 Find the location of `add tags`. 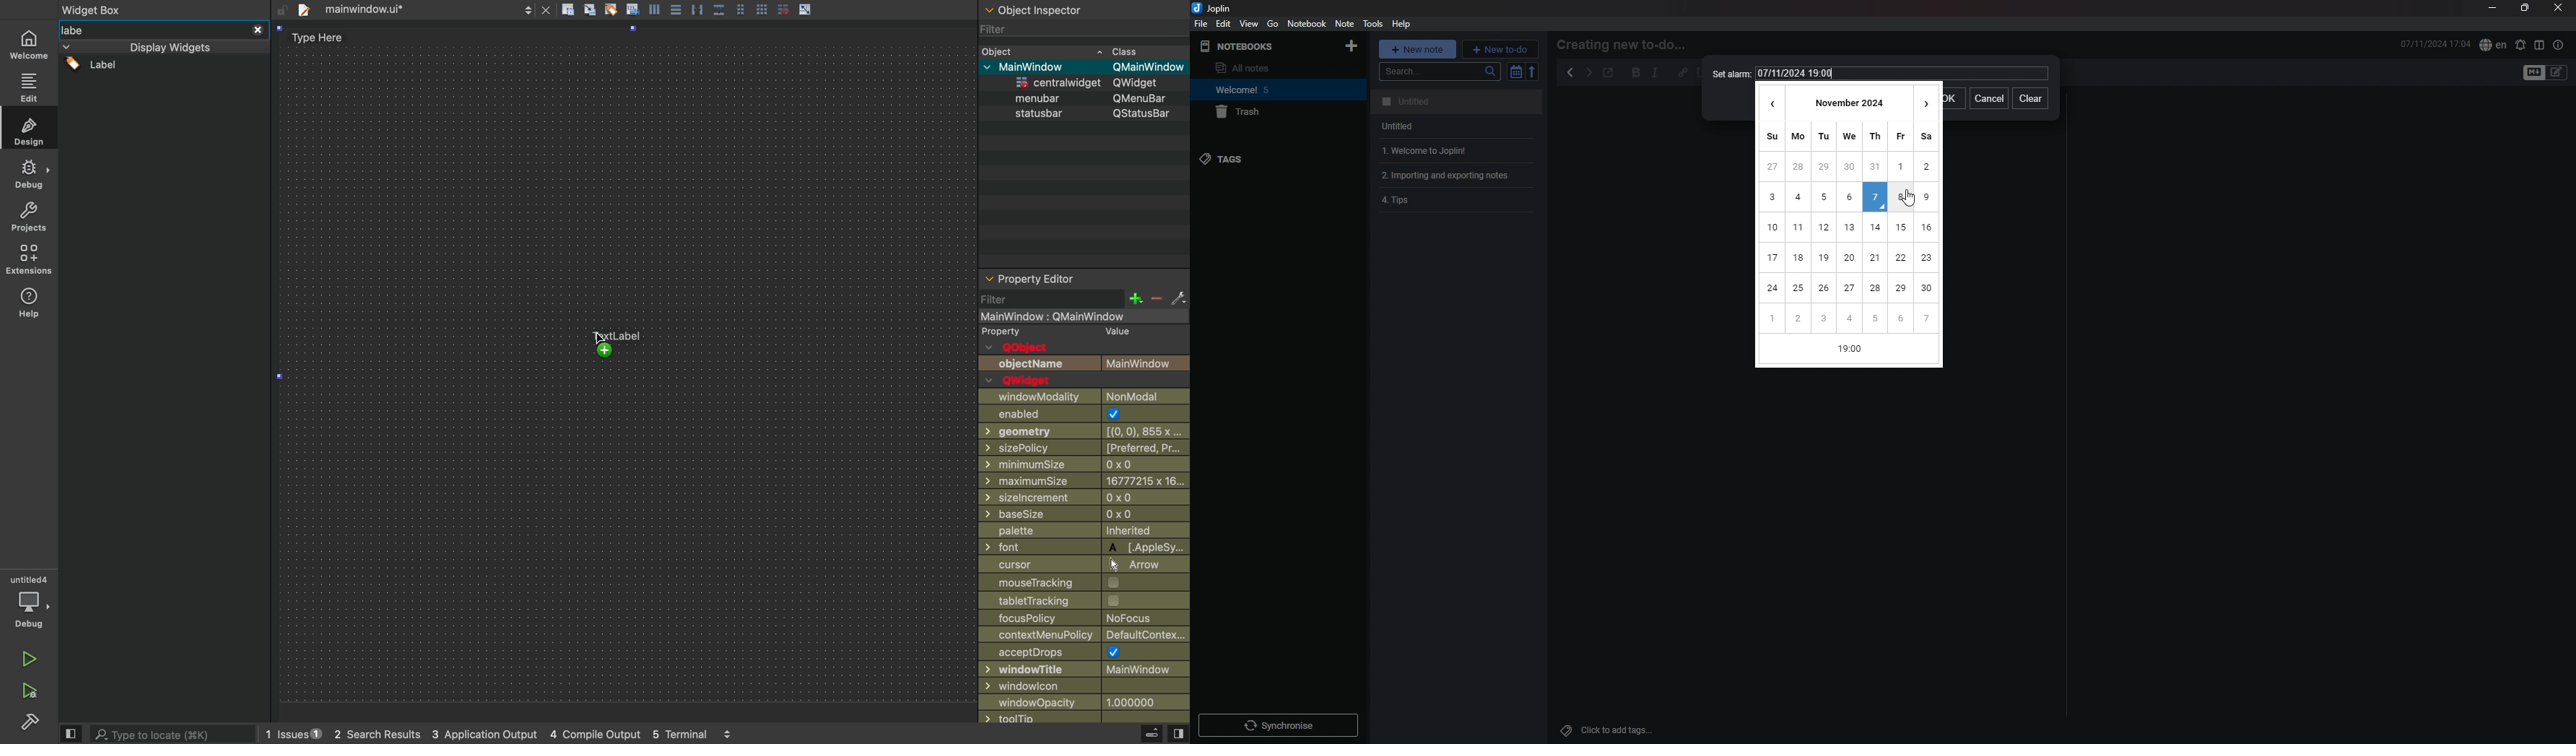

add tags is located at coordinates (1609, 730).